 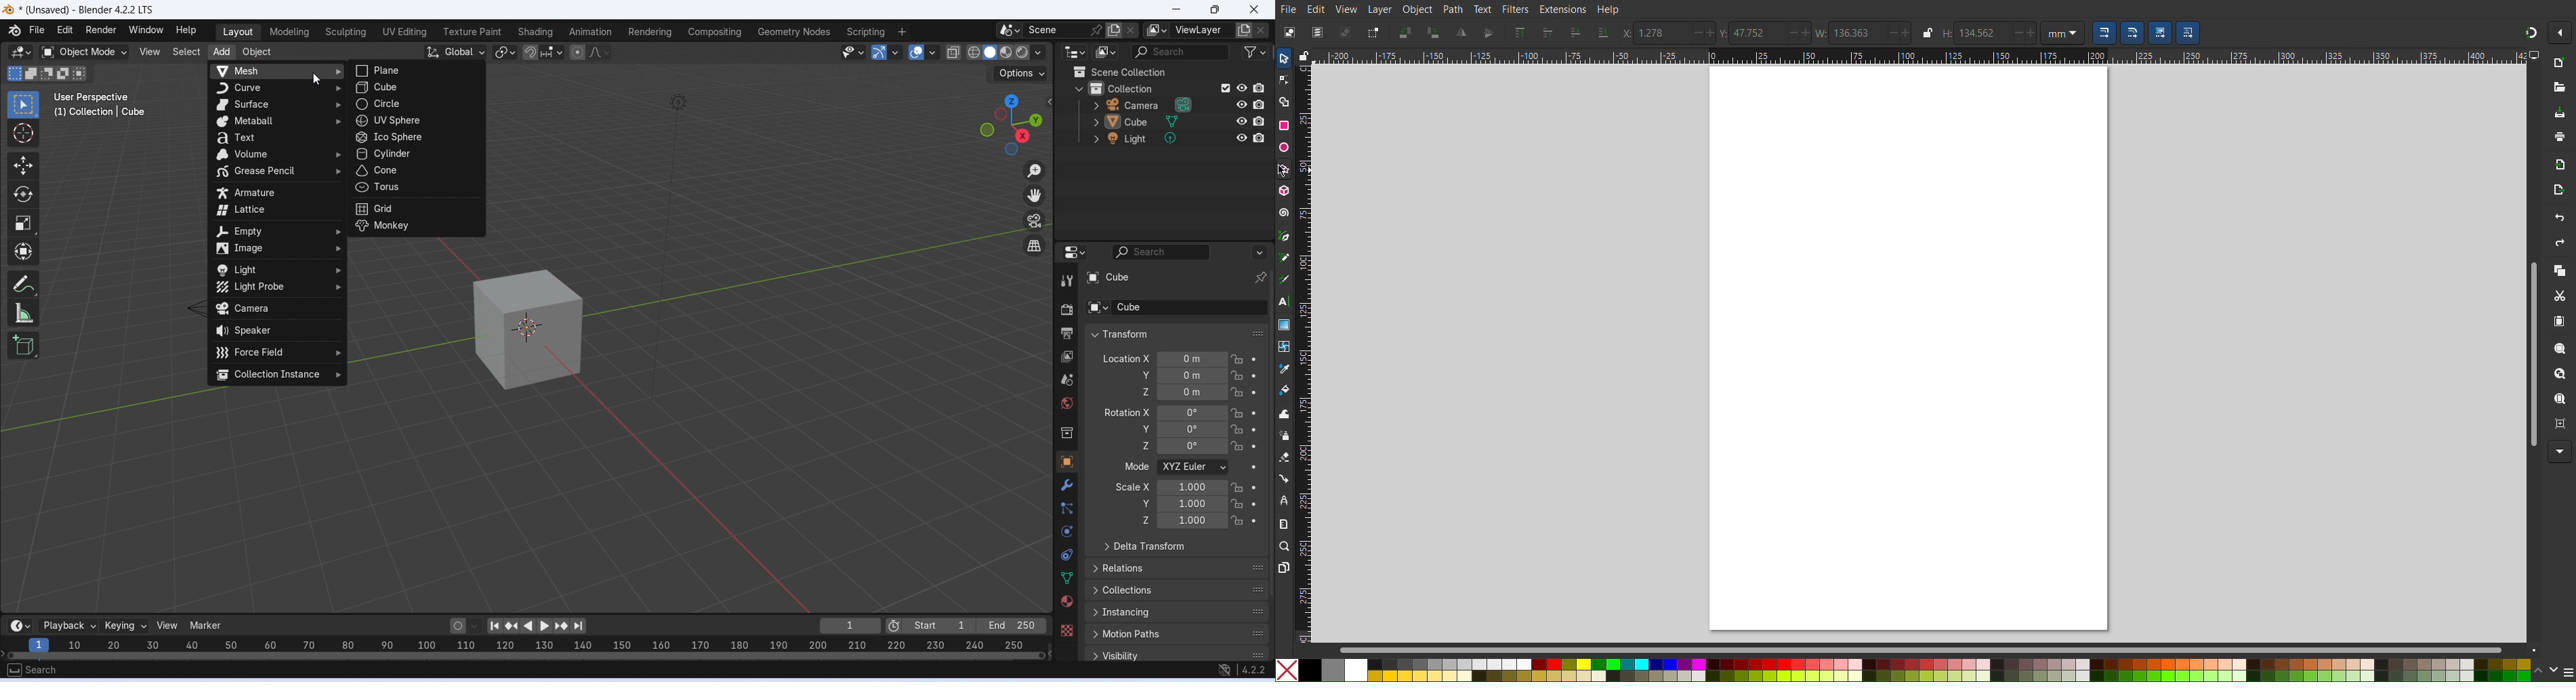 I want to click on Start 1, so click(x=939, y=625).